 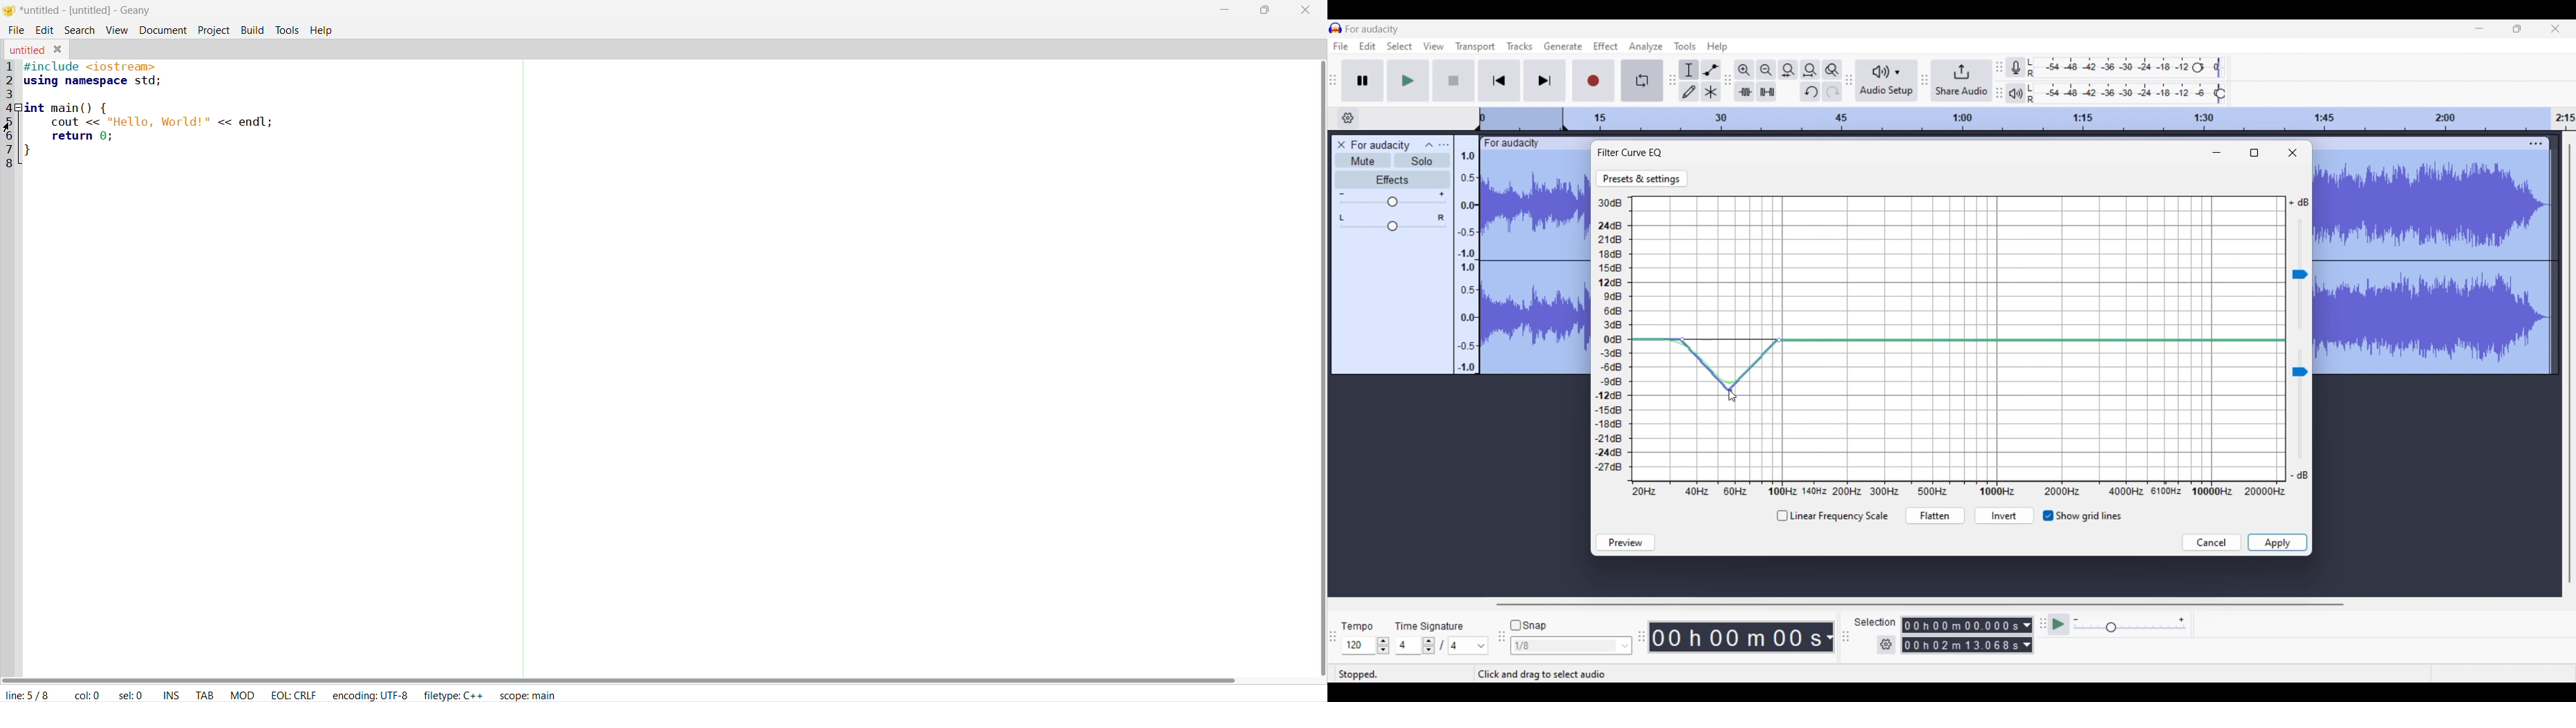 What do you see at coordinates (1711, 70) in the screenshot?
I see `Envelop tool` at bounding box center [1711, 70].